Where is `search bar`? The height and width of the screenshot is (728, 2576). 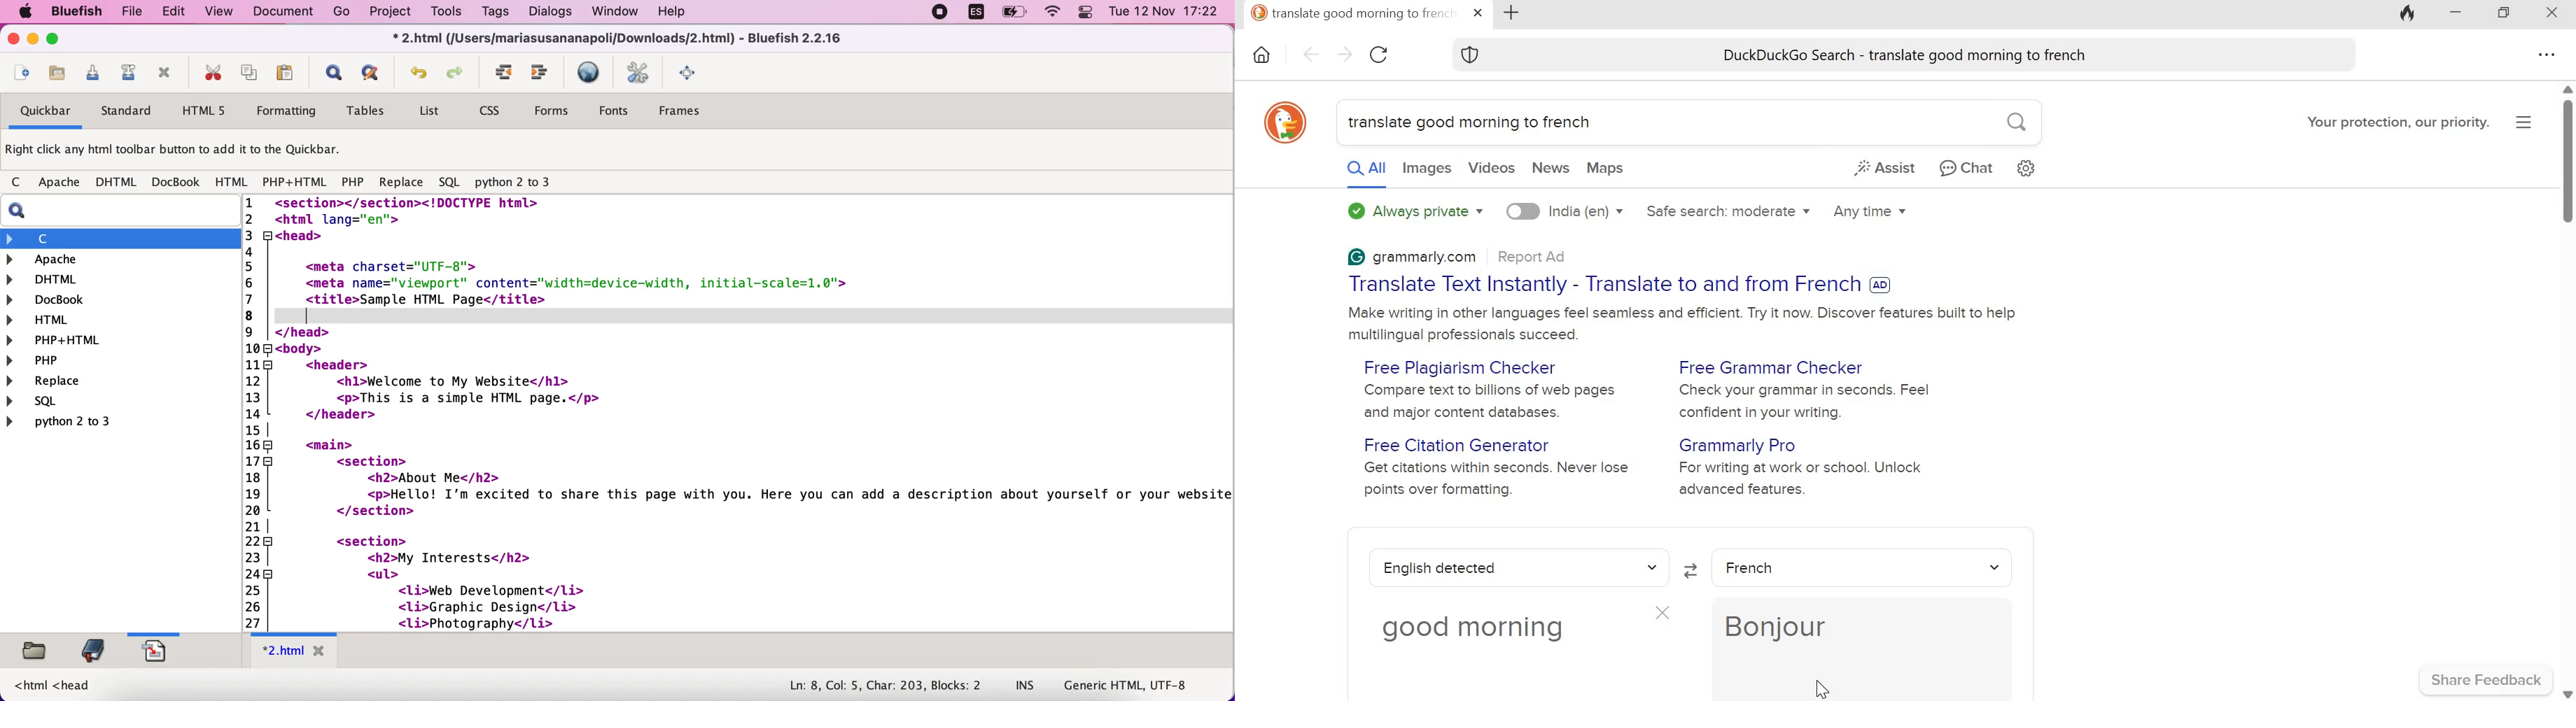 search bar is located at coordinates (117, 212).